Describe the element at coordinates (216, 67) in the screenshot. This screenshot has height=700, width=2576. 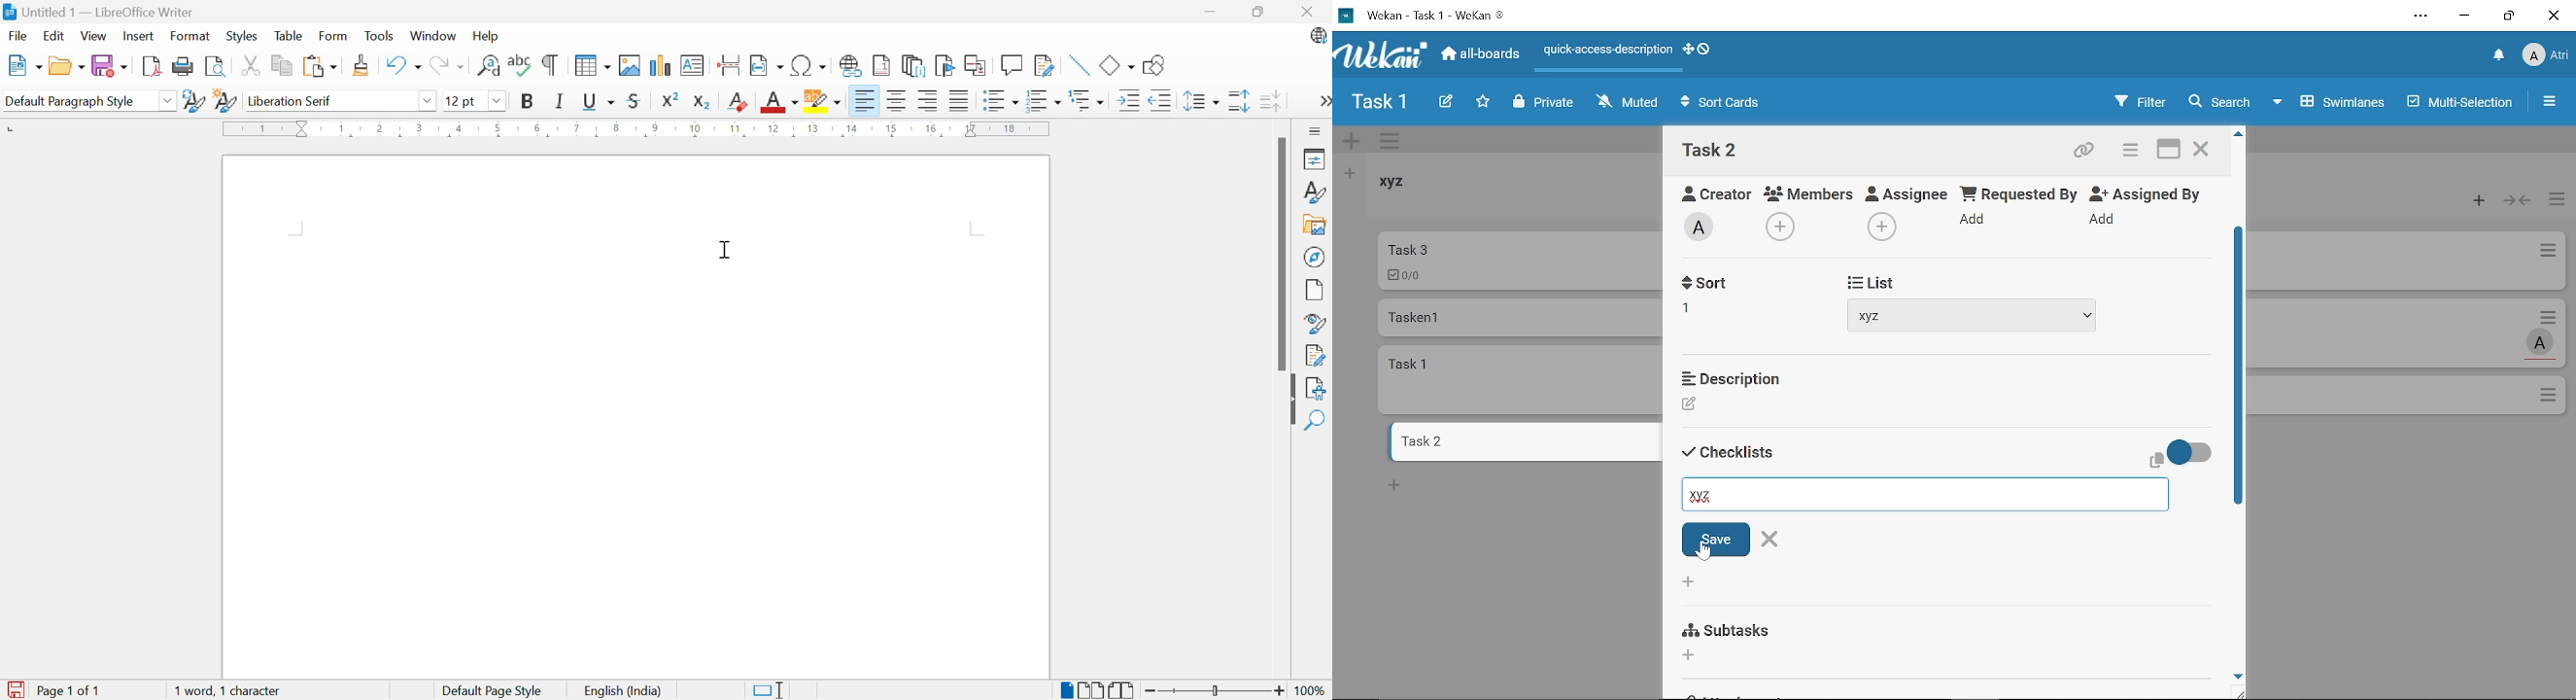
I see `Toggle Print Preview` at that location.